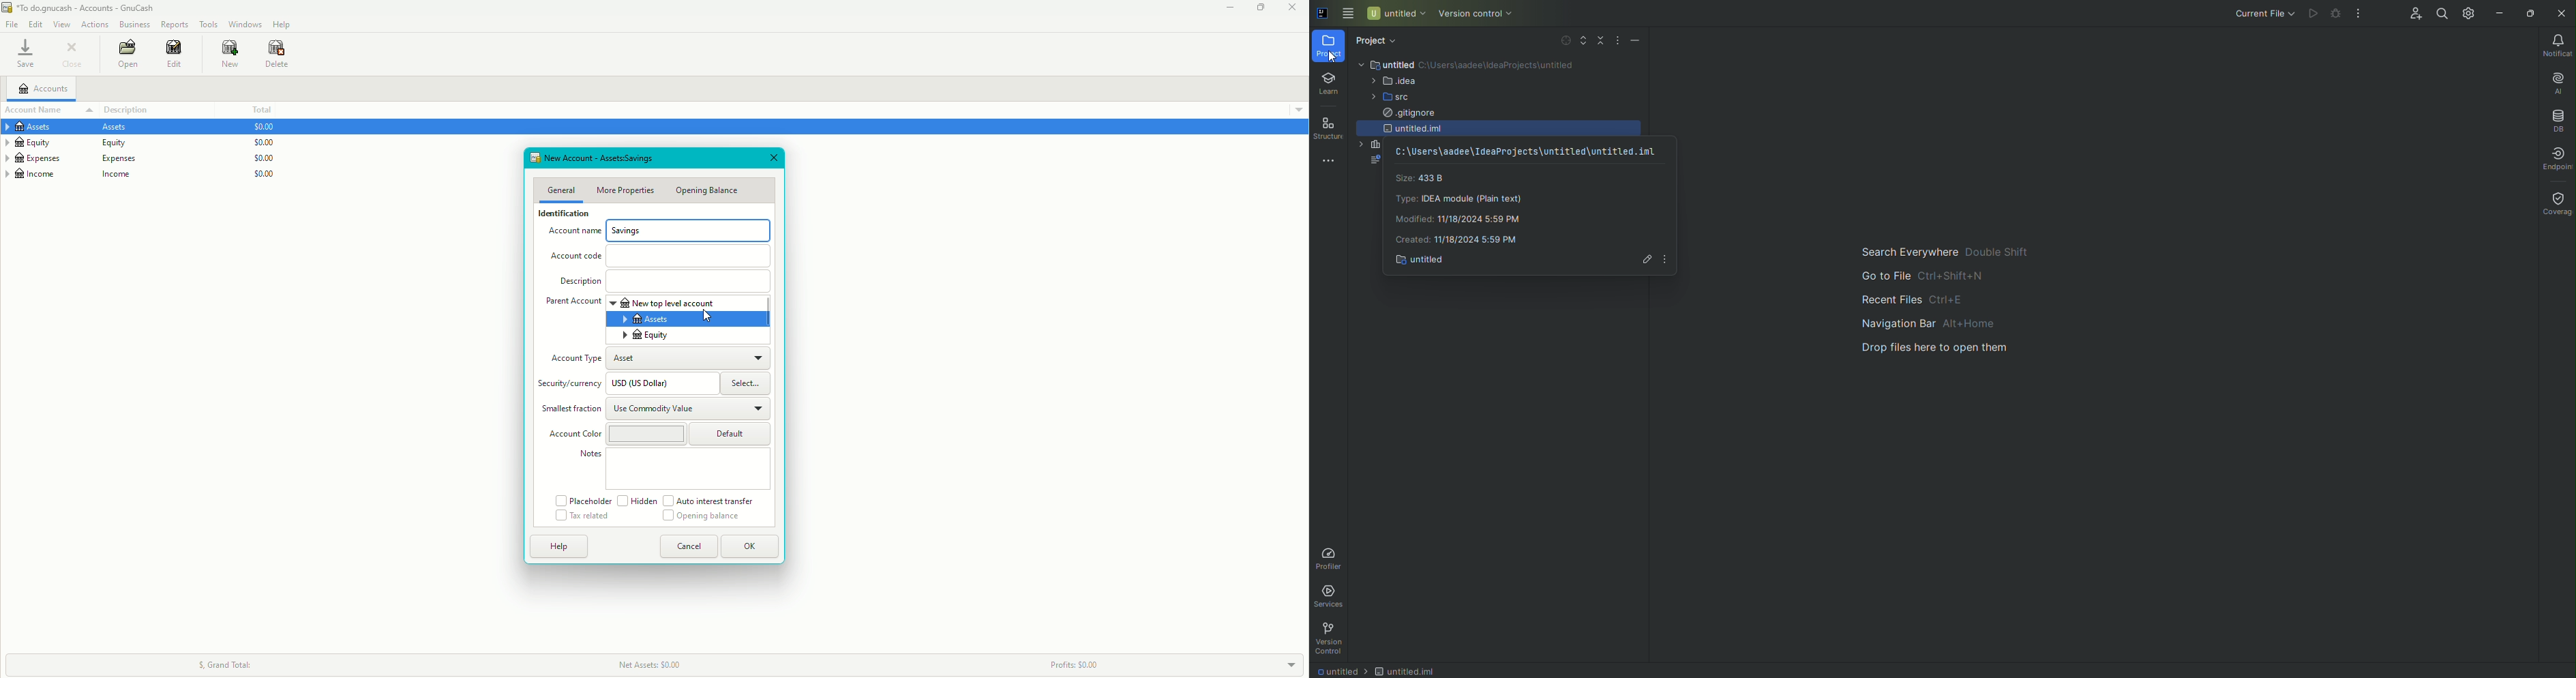 Image resolution: width=2576 pixels, height=700 pixels. I want to click on Help, so click(559, 546).